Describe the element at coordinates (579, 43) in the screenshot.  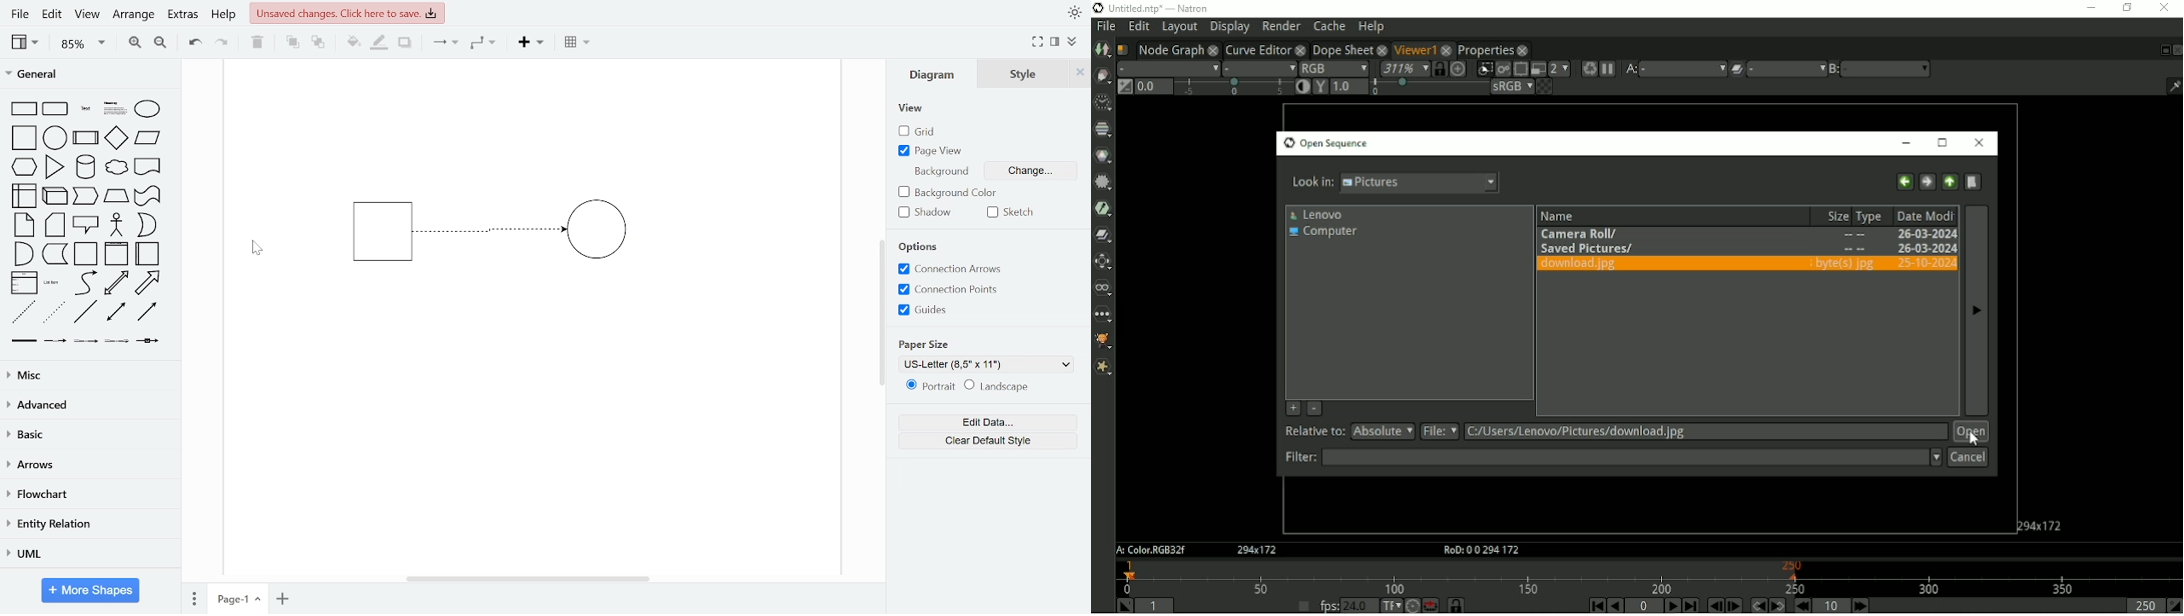
I see `table` at that location.